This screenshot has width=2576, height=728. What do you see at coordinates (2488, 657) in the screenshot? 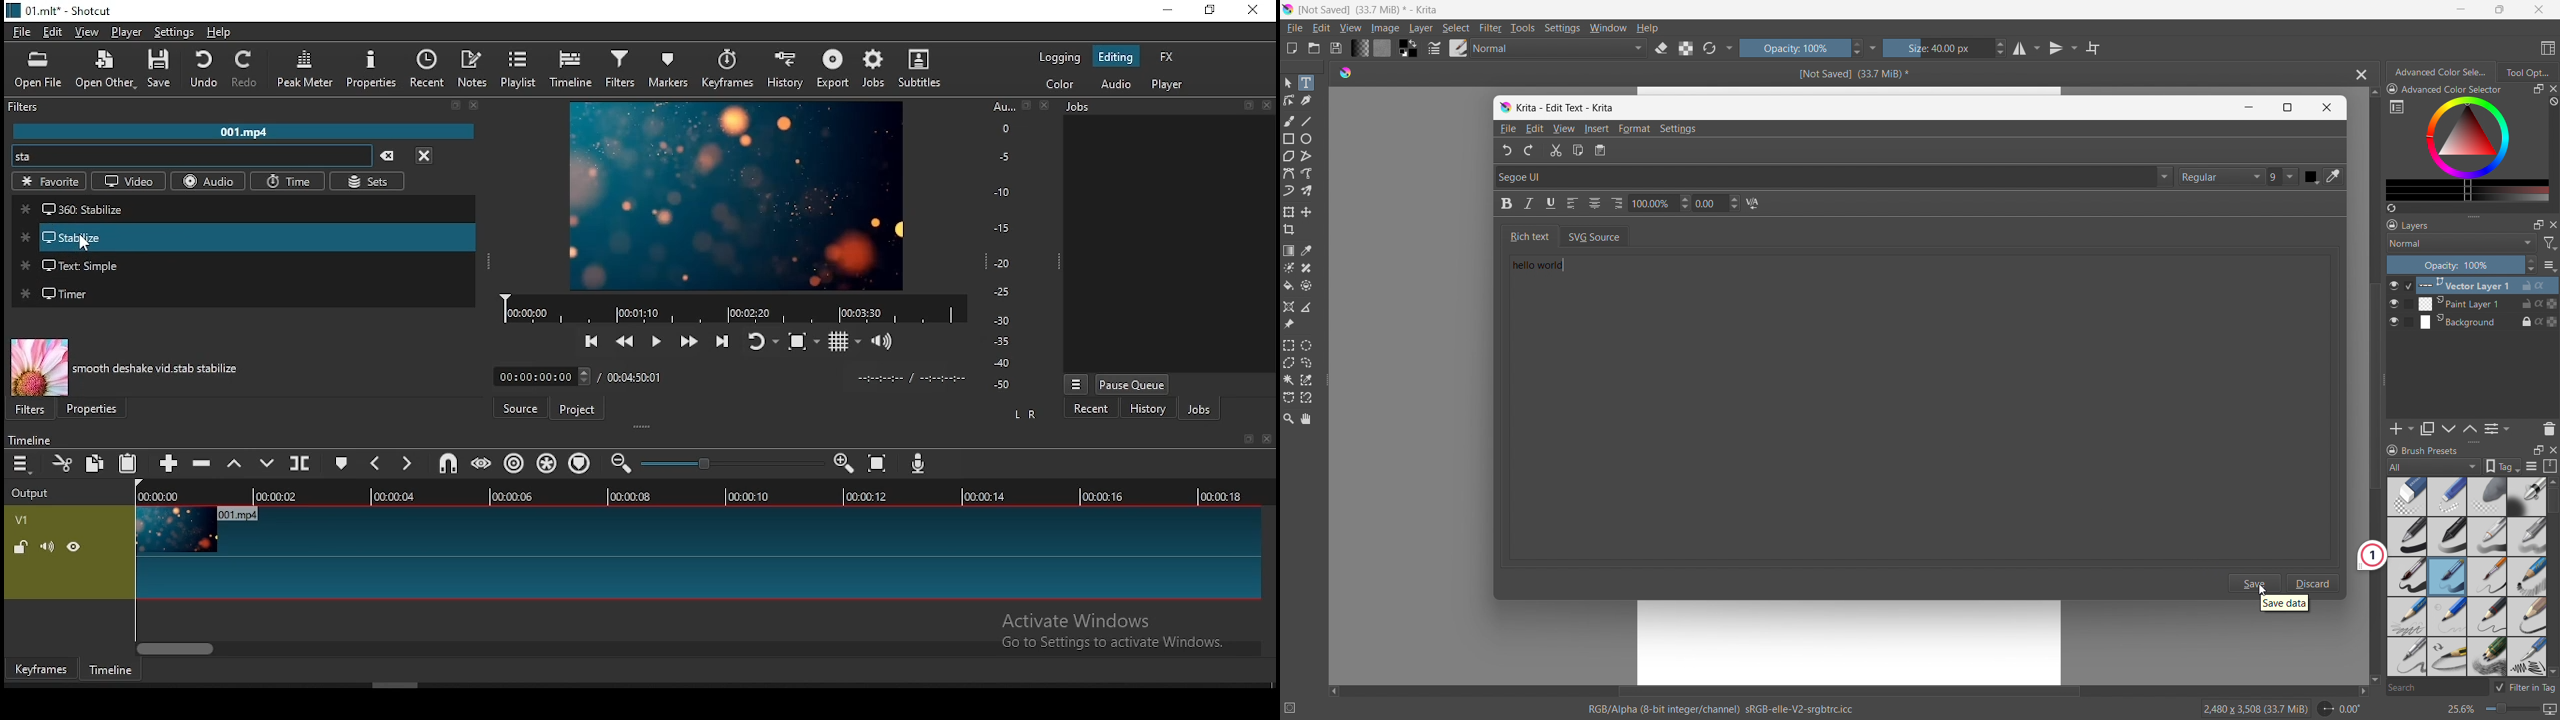
I see `multi pencil ` at bounding box center [2488, 657].